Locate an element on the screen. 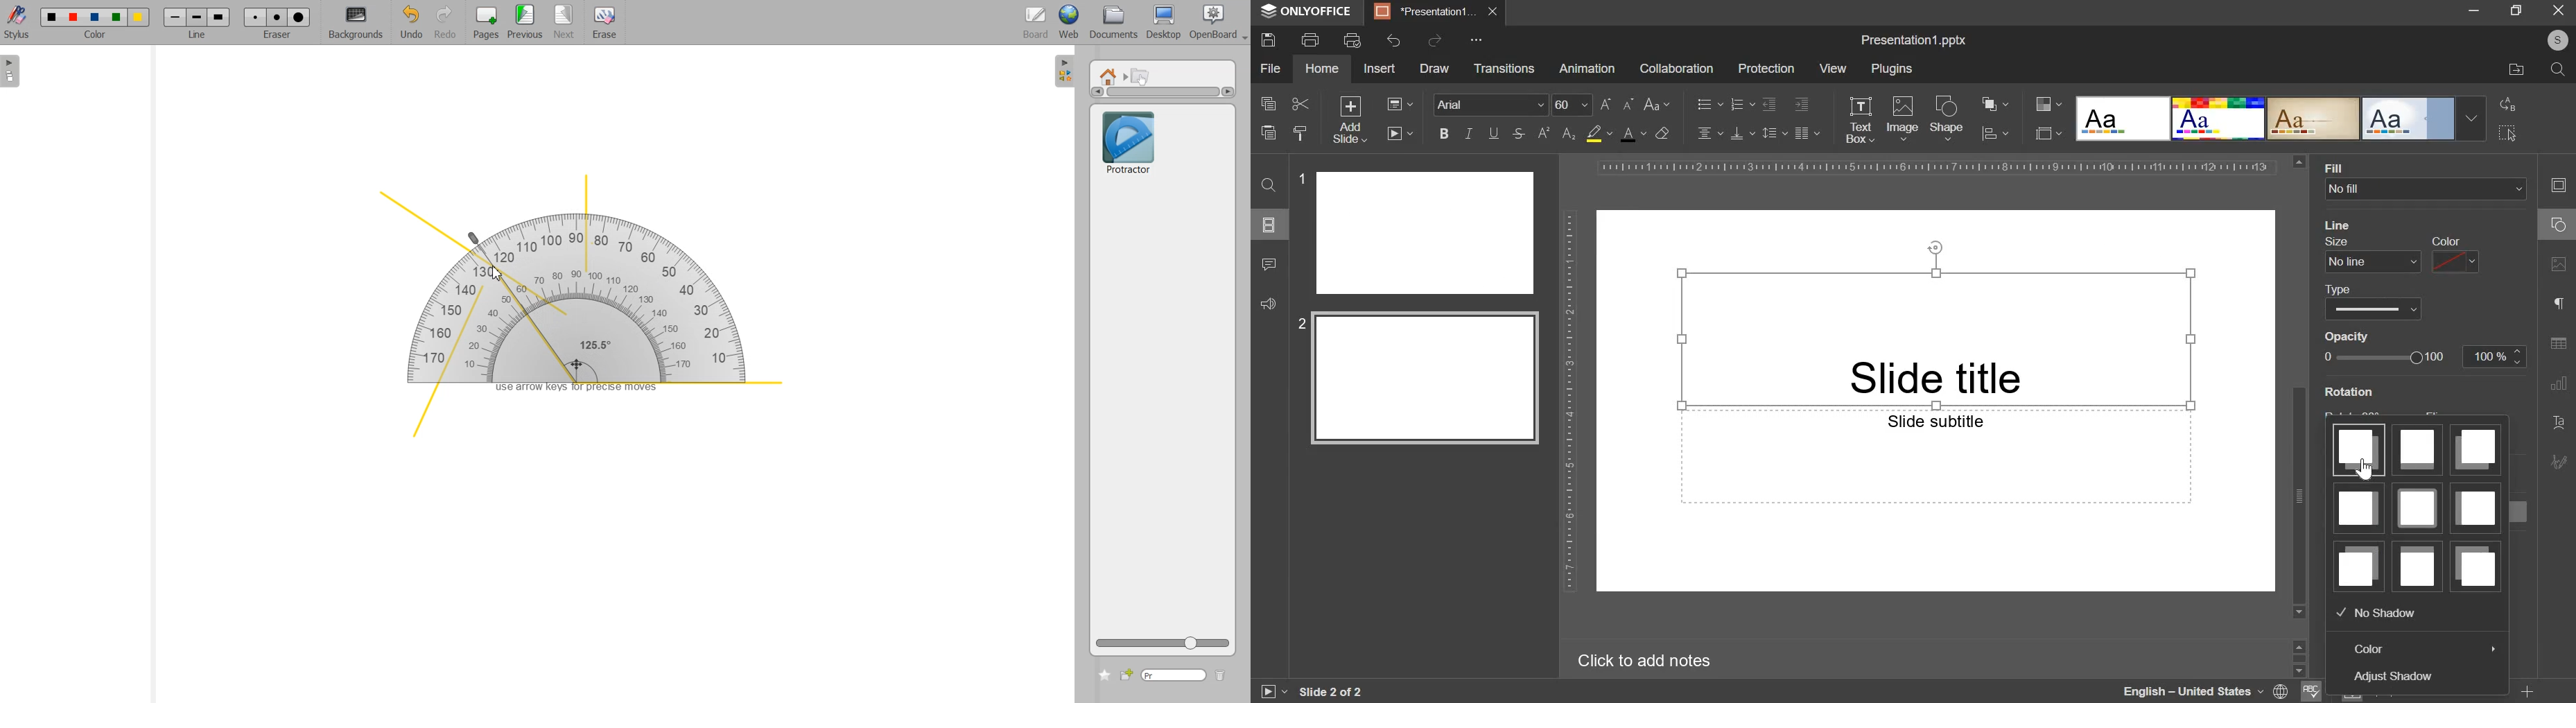 This screenshot has width=2576, height=728. slideshow is located at coordinates (1399, 132).